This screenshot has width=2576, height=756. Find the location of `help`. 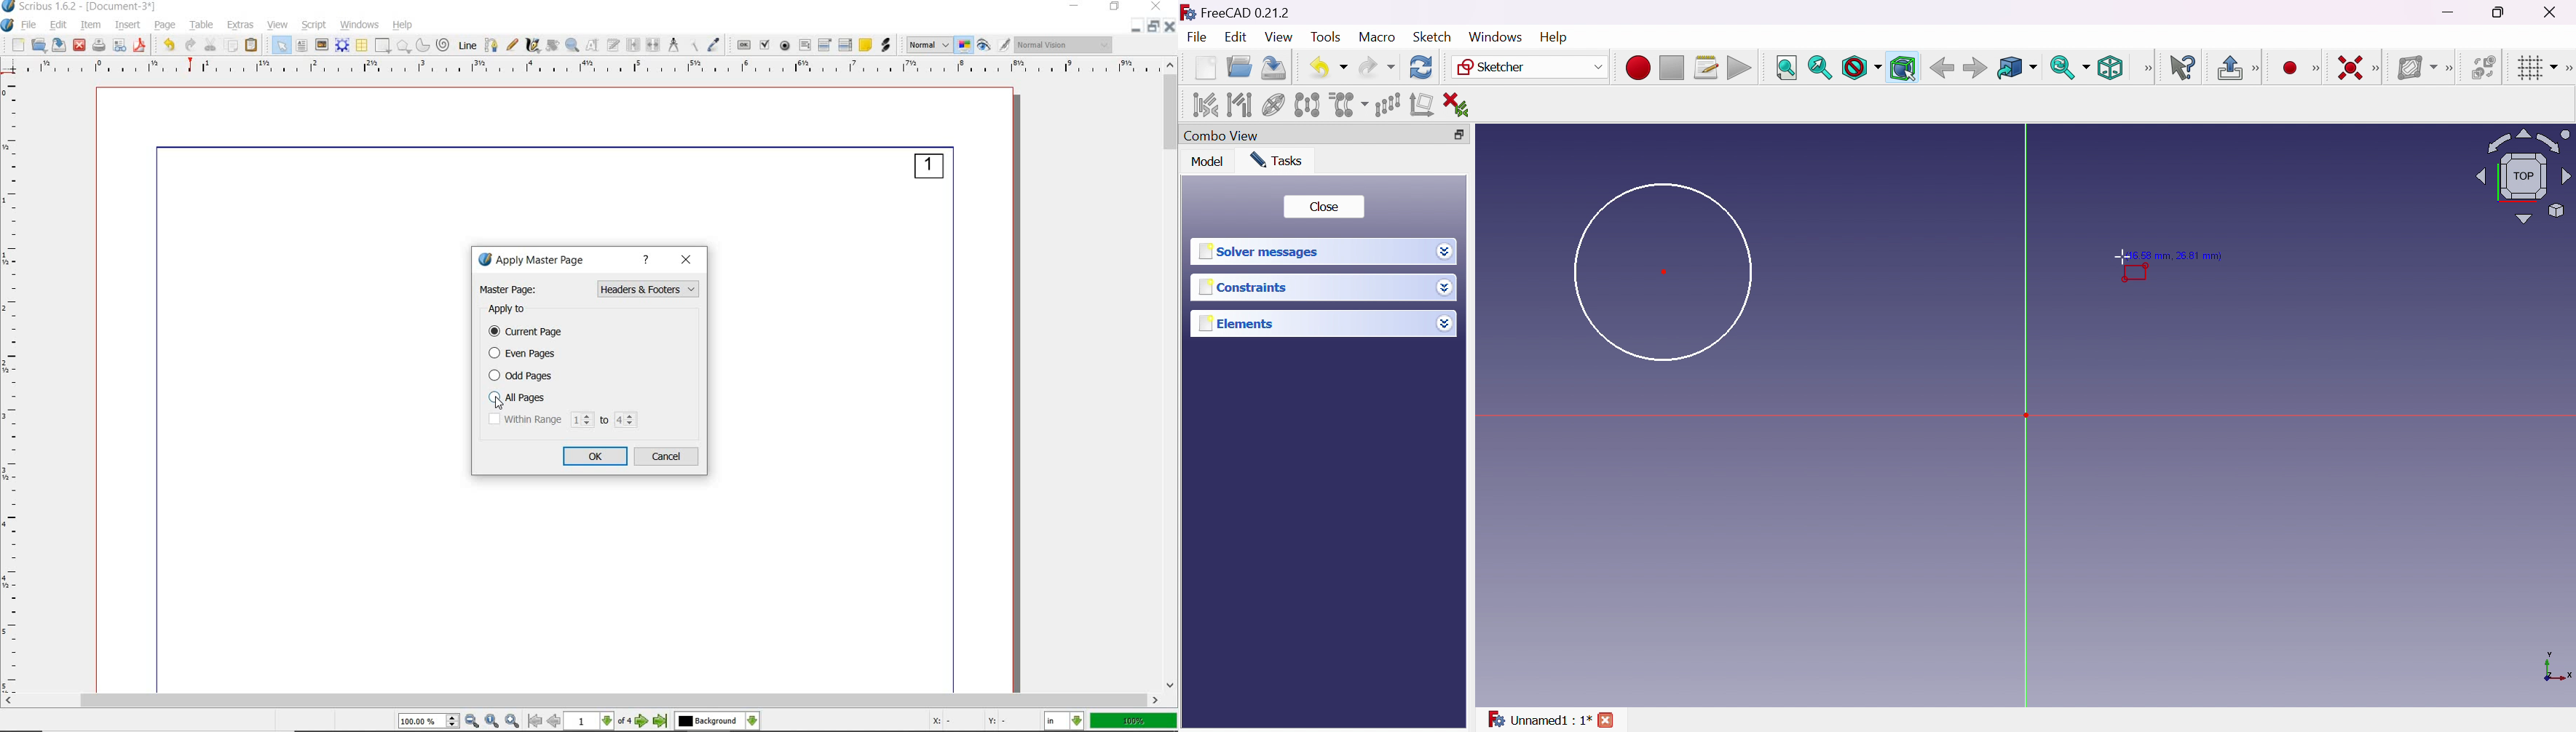

help is located at coordinates (648, 261).